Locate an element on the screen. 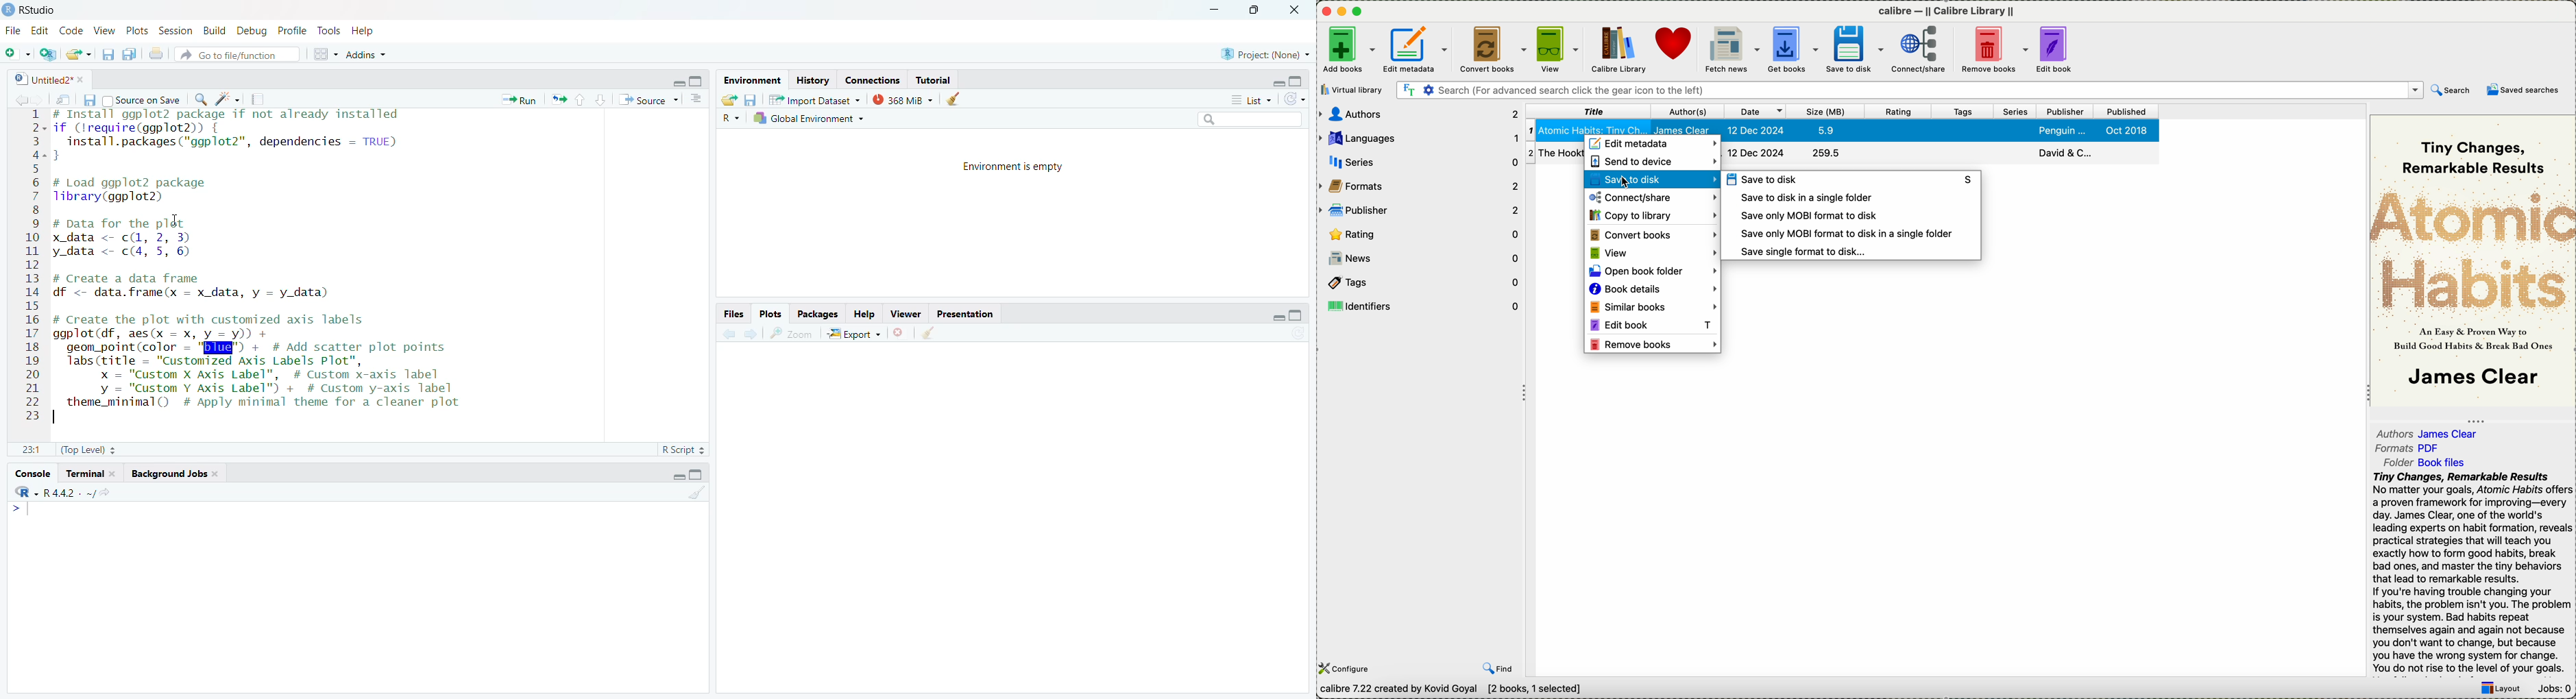  »» Go to file/function is located at coordinates (241, 56).